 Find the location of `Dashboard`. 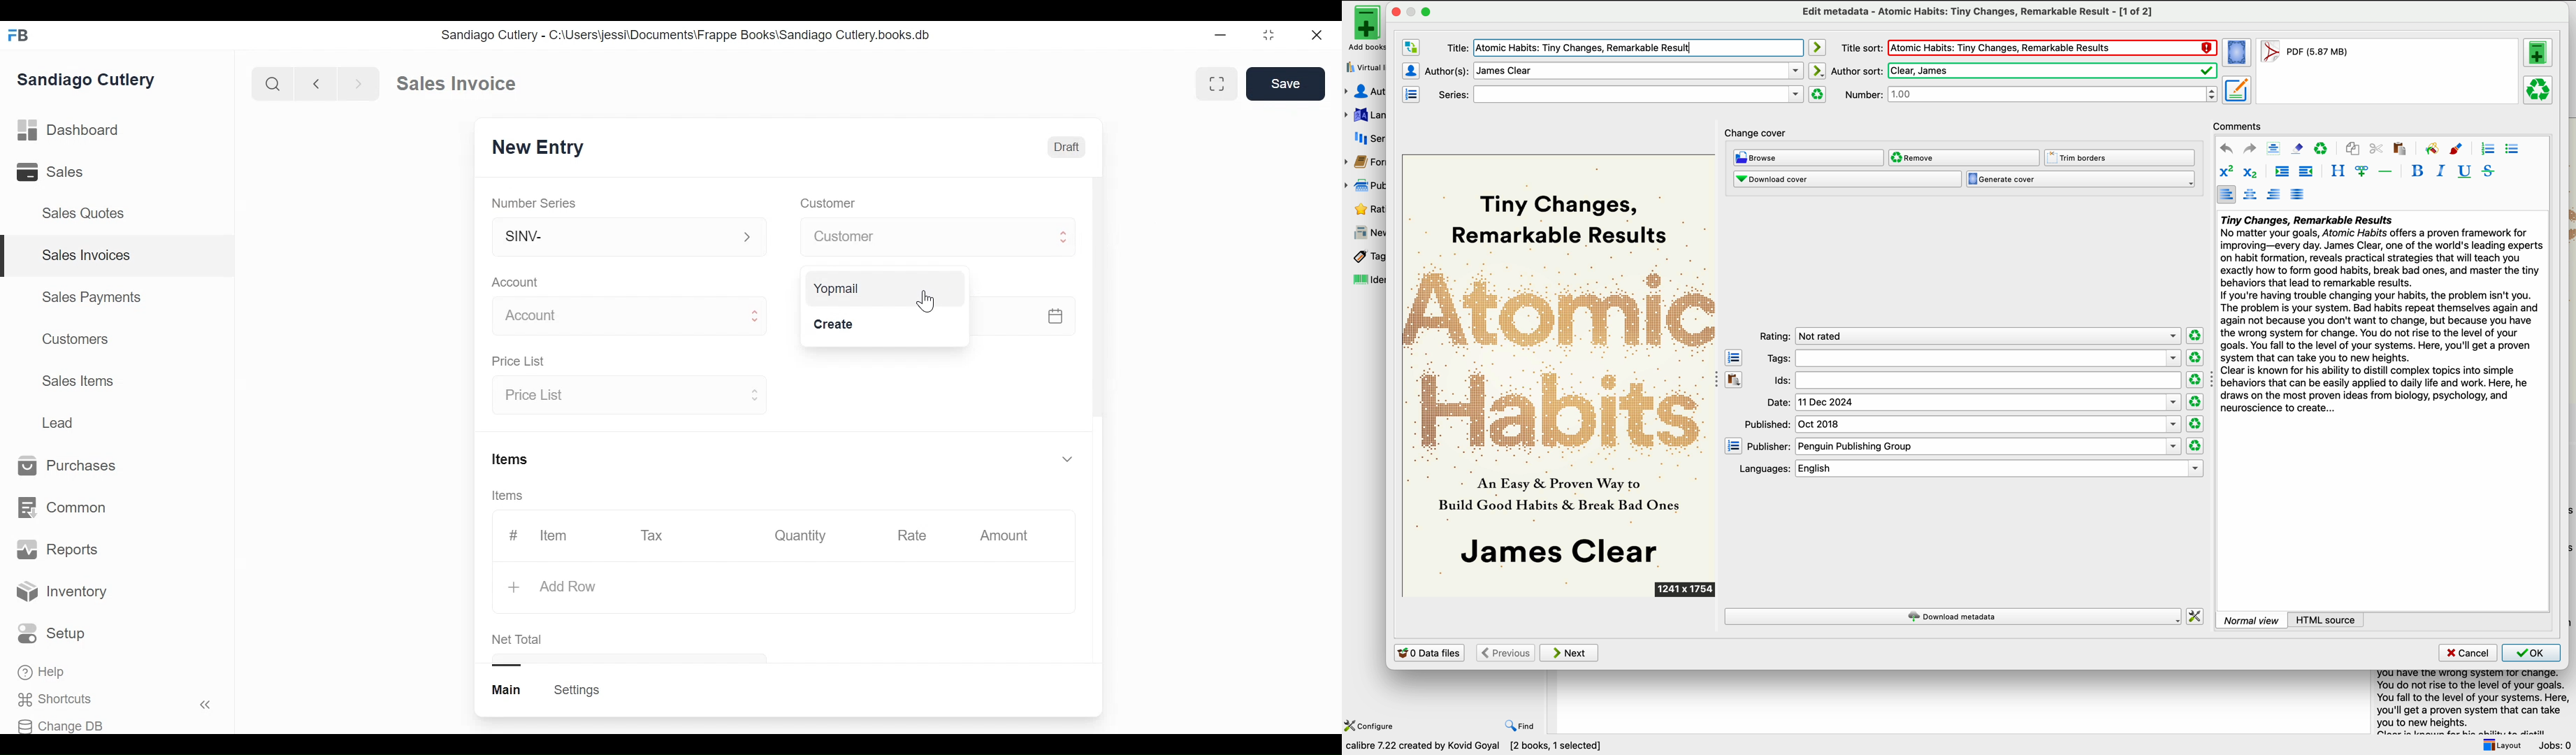

Dashboard is located at coordinates (69, 129).